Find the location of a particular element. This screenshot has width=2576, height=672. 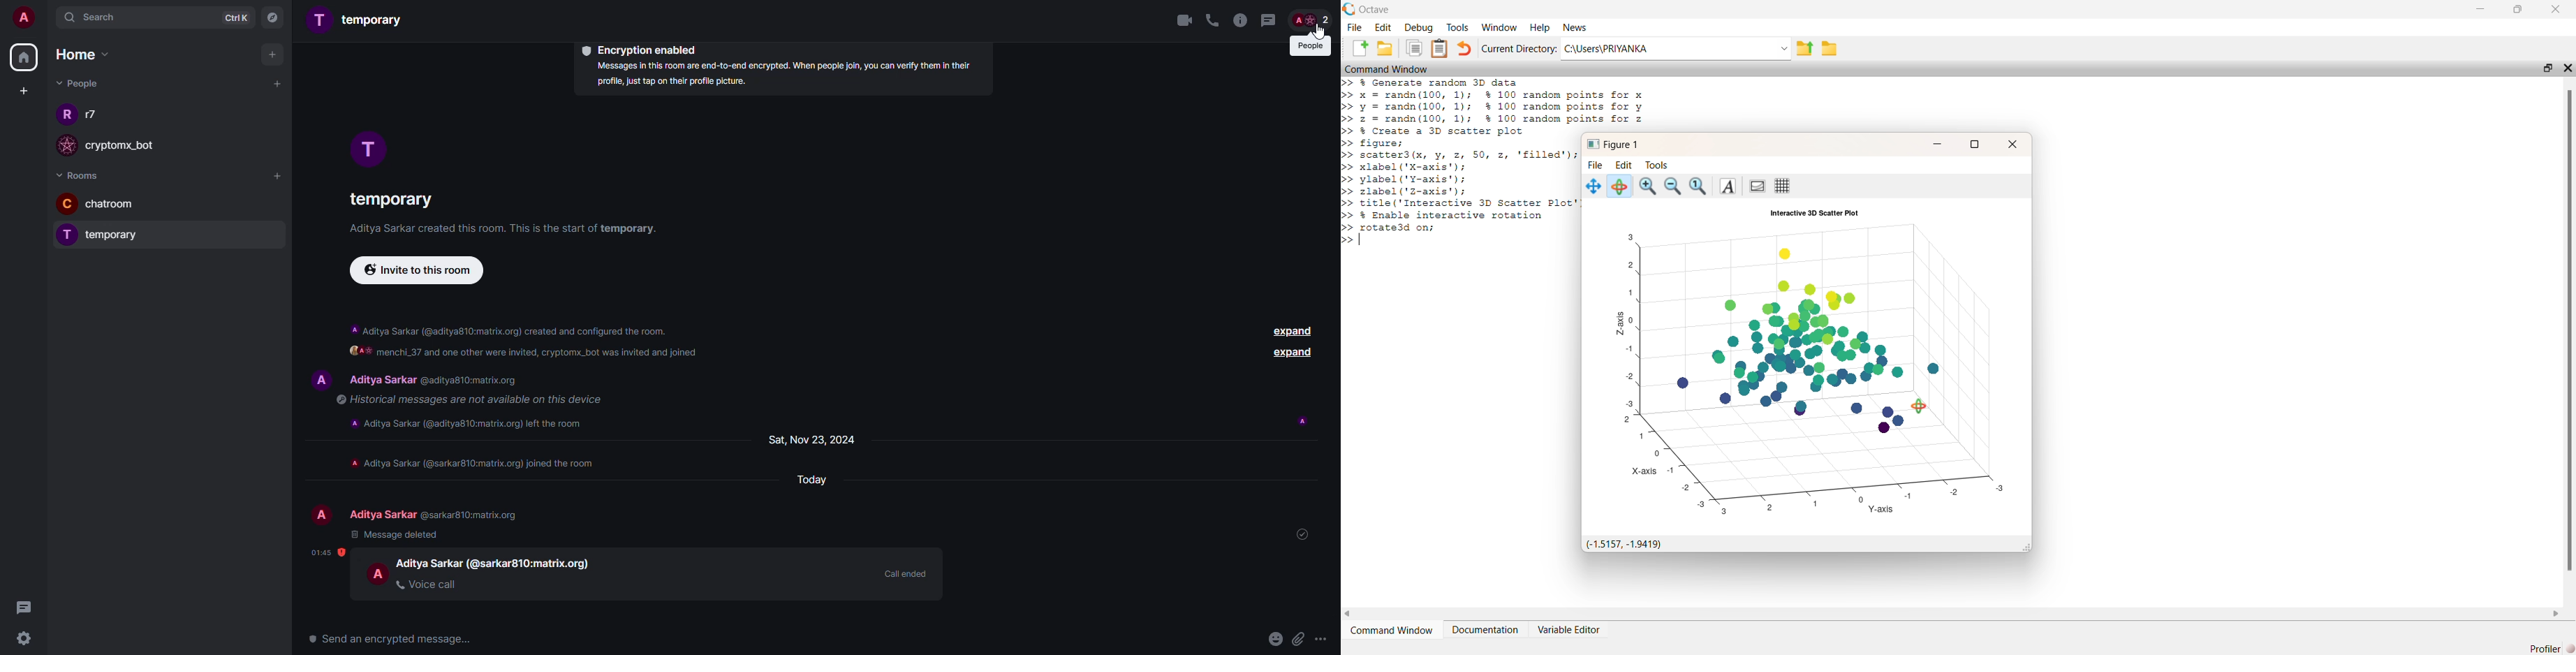

add is located at coordinates (279, 178).